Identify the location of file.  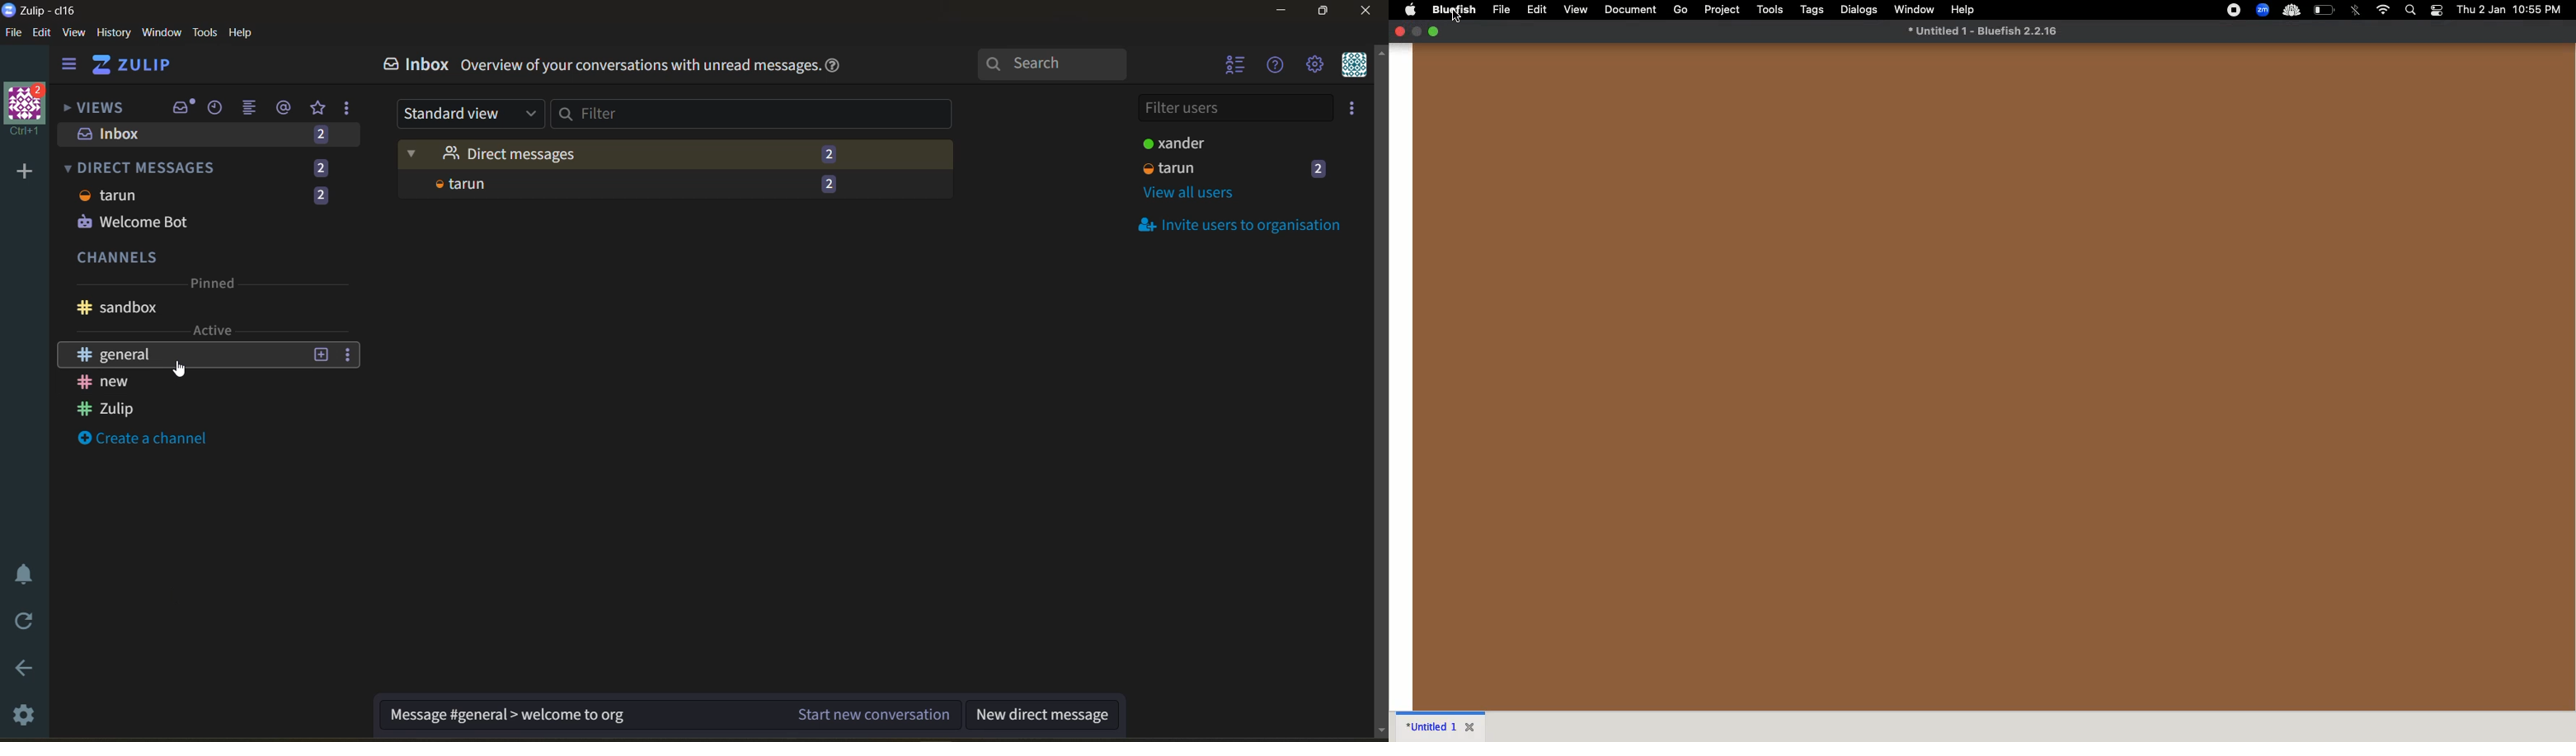
(14, 35).